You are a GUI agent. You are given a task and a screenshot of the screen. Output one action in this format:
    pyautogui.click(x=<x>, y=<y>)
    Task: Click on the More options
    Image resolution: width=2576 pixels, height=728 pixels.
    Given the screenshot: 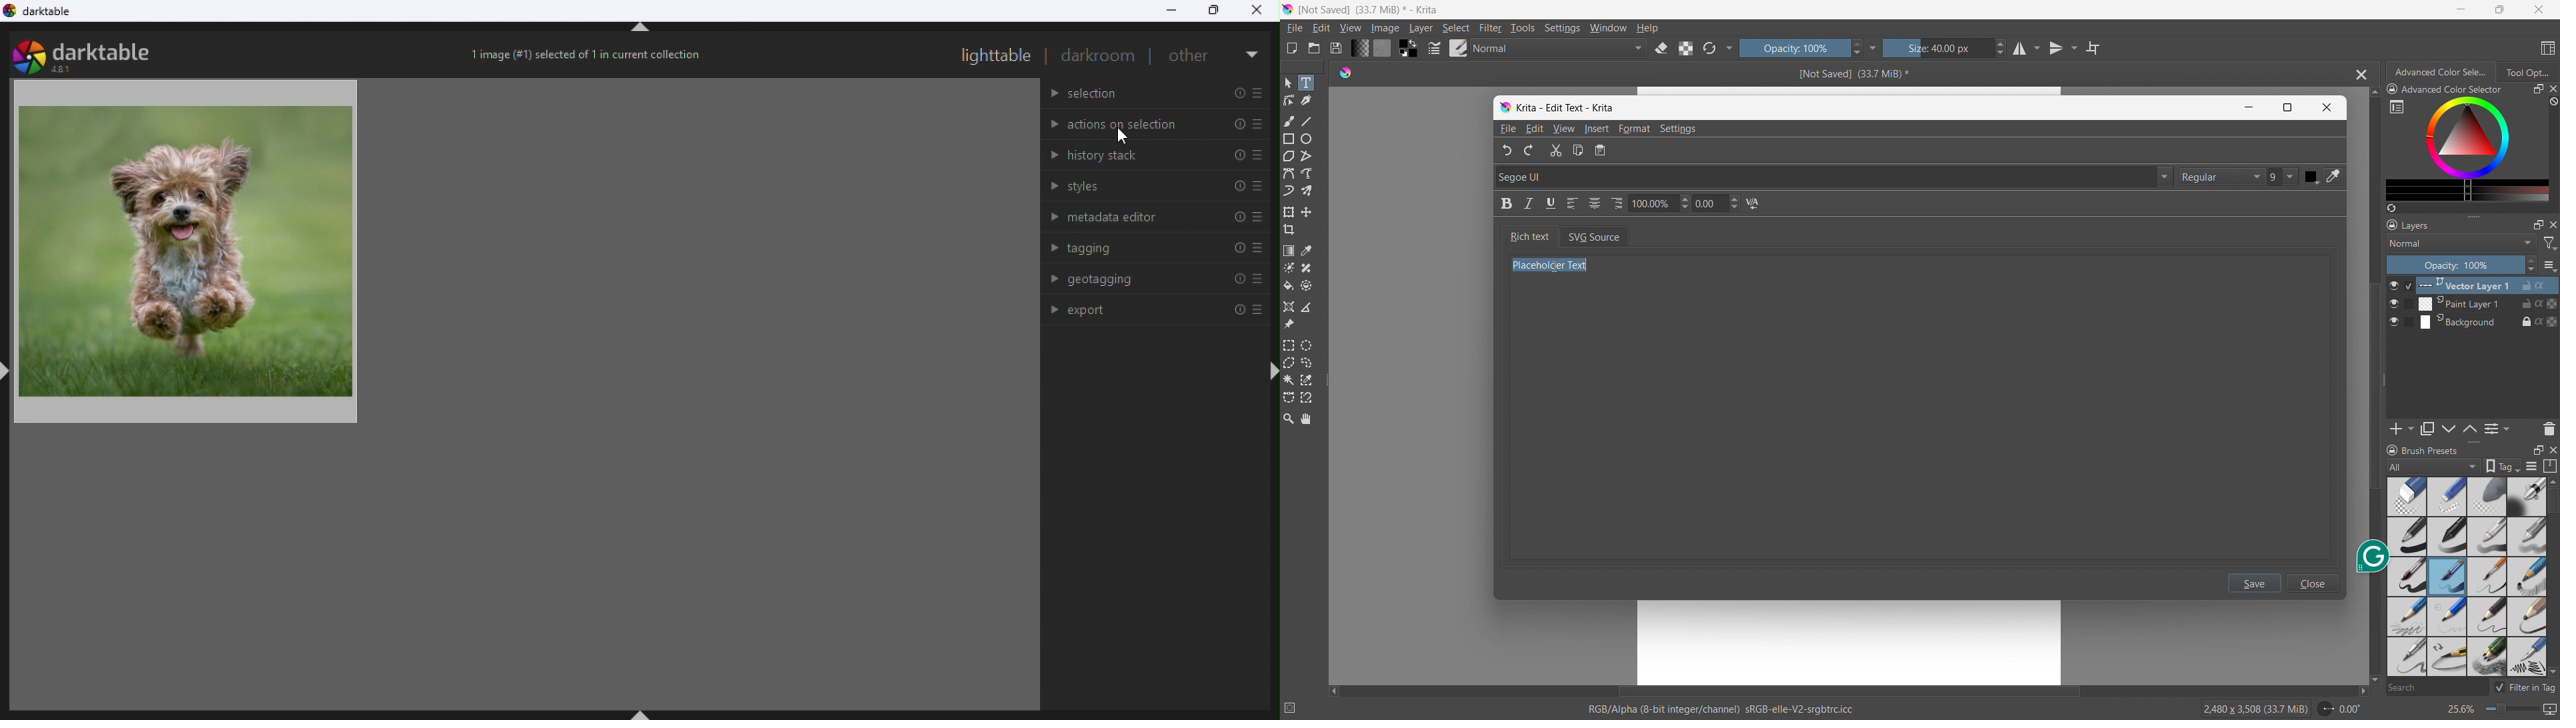 What is the action you would take?
    pyautogui.click(x=1253, y=50)
    